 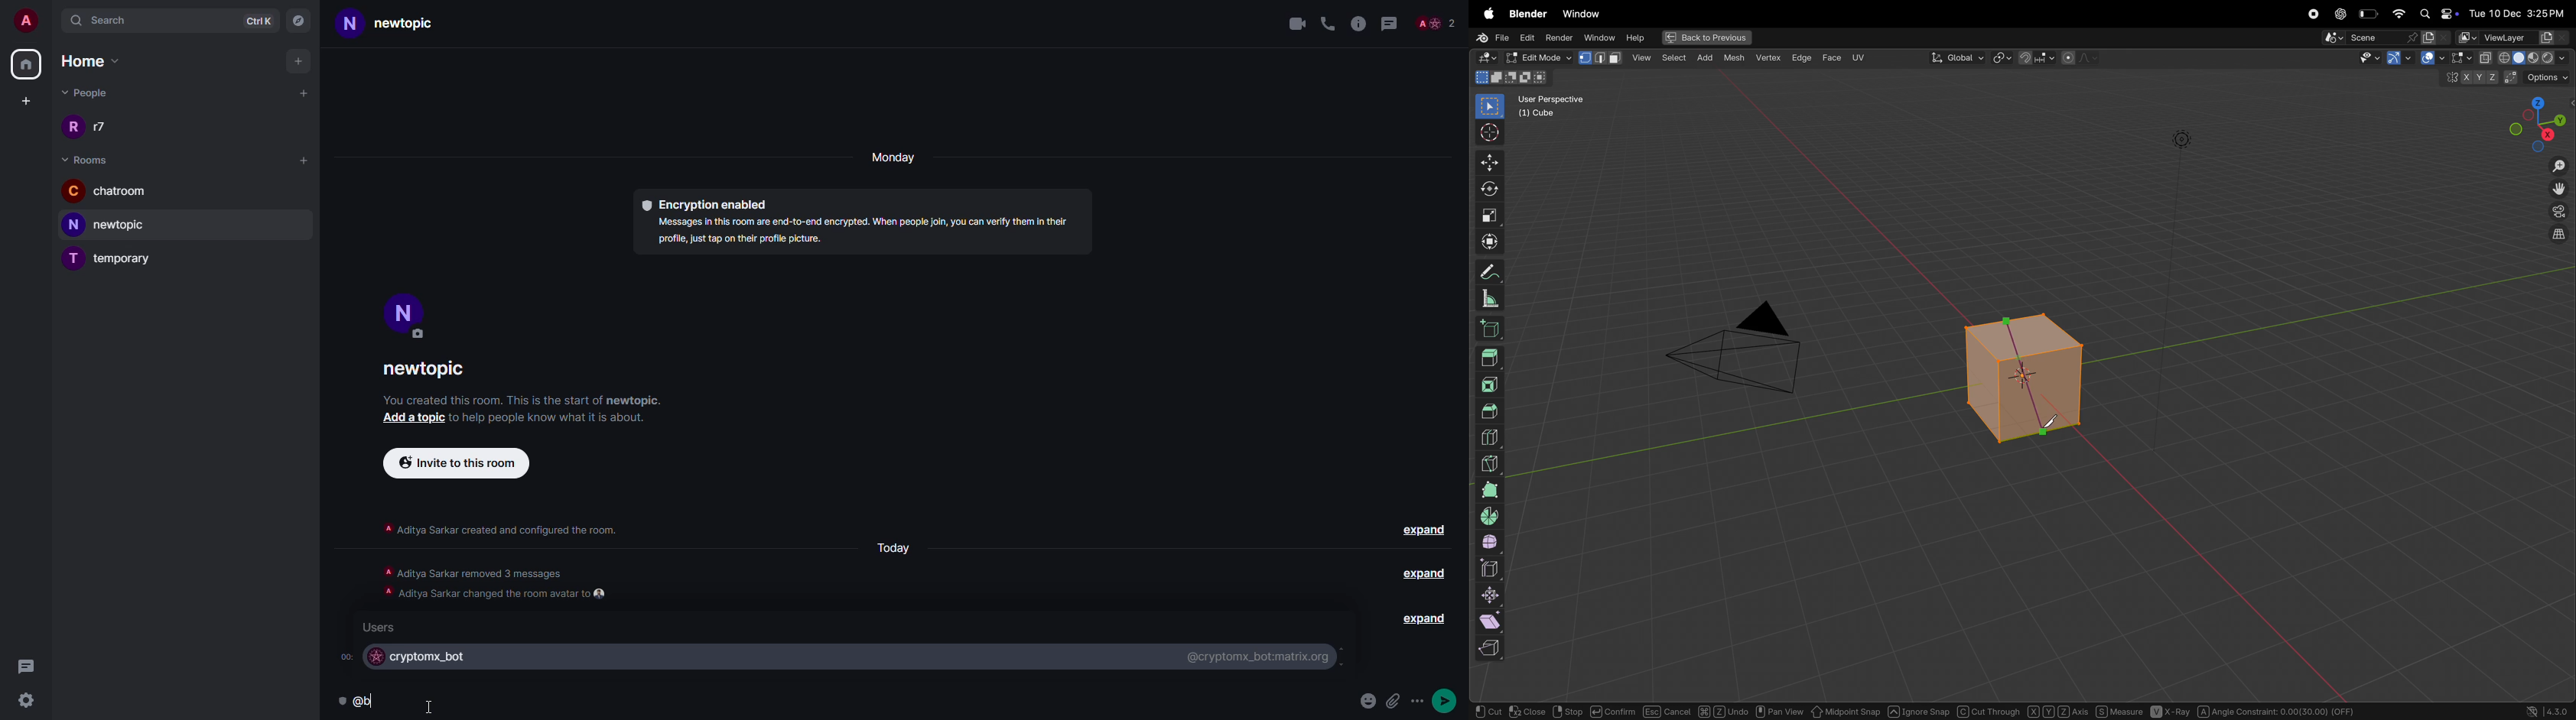 I want to click on navigator, so click(x=300, y=19).